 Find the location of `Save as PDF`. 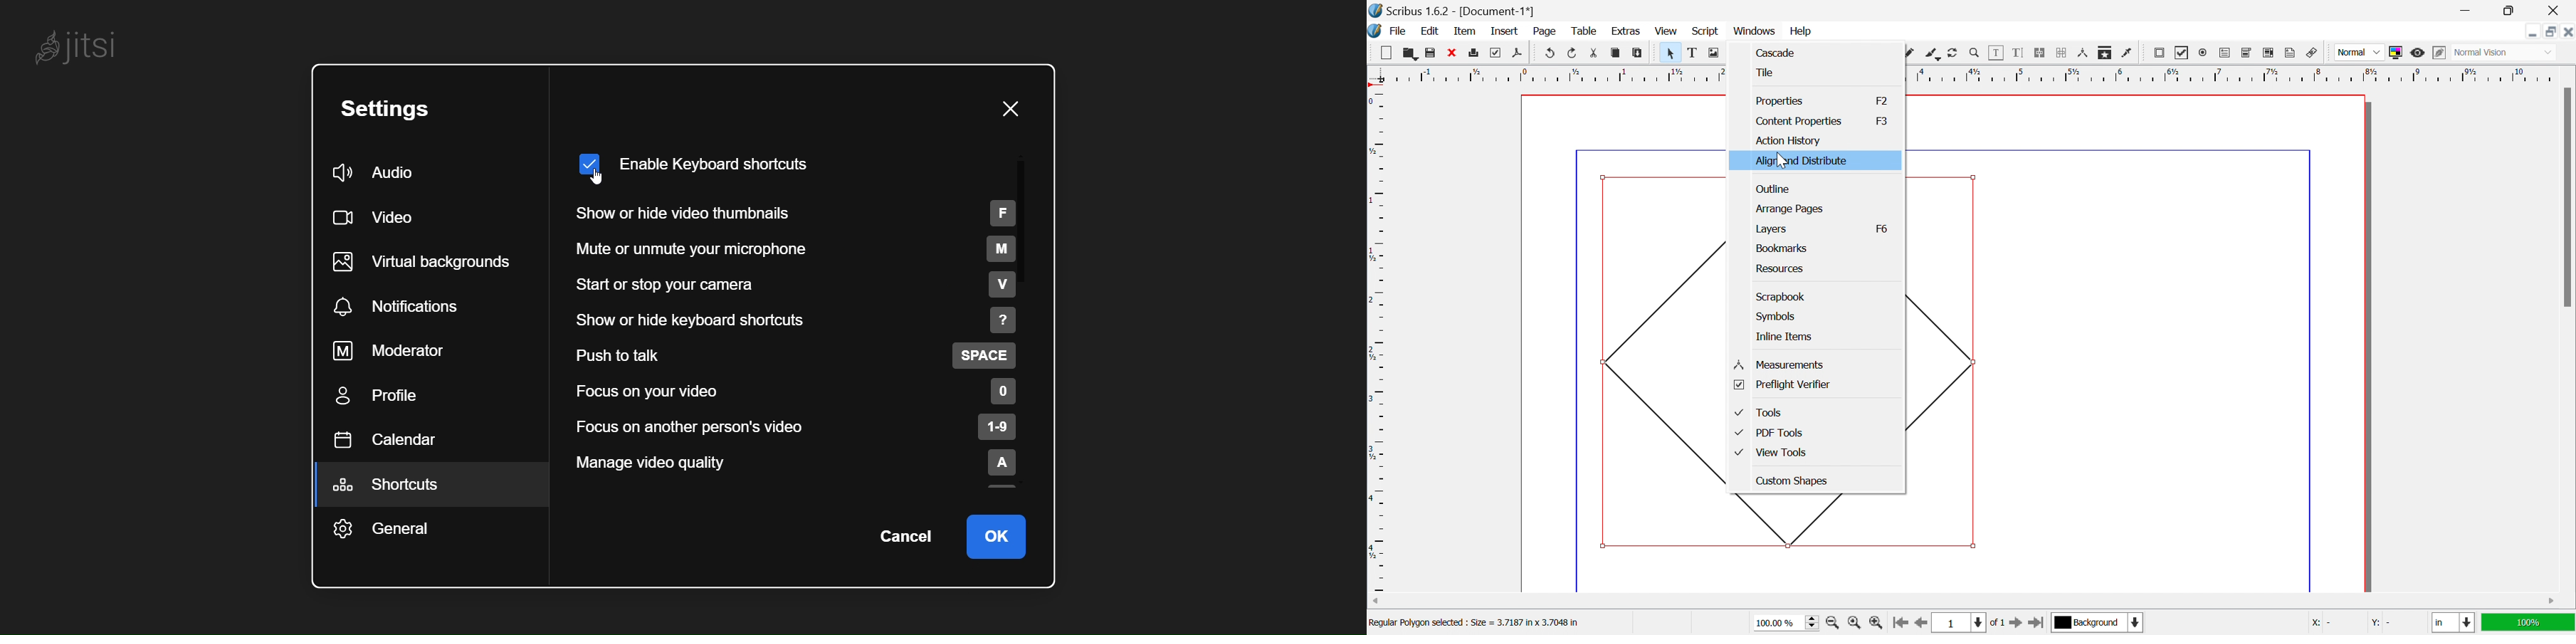

Save as PDF is located at coordinates (1520, 54).